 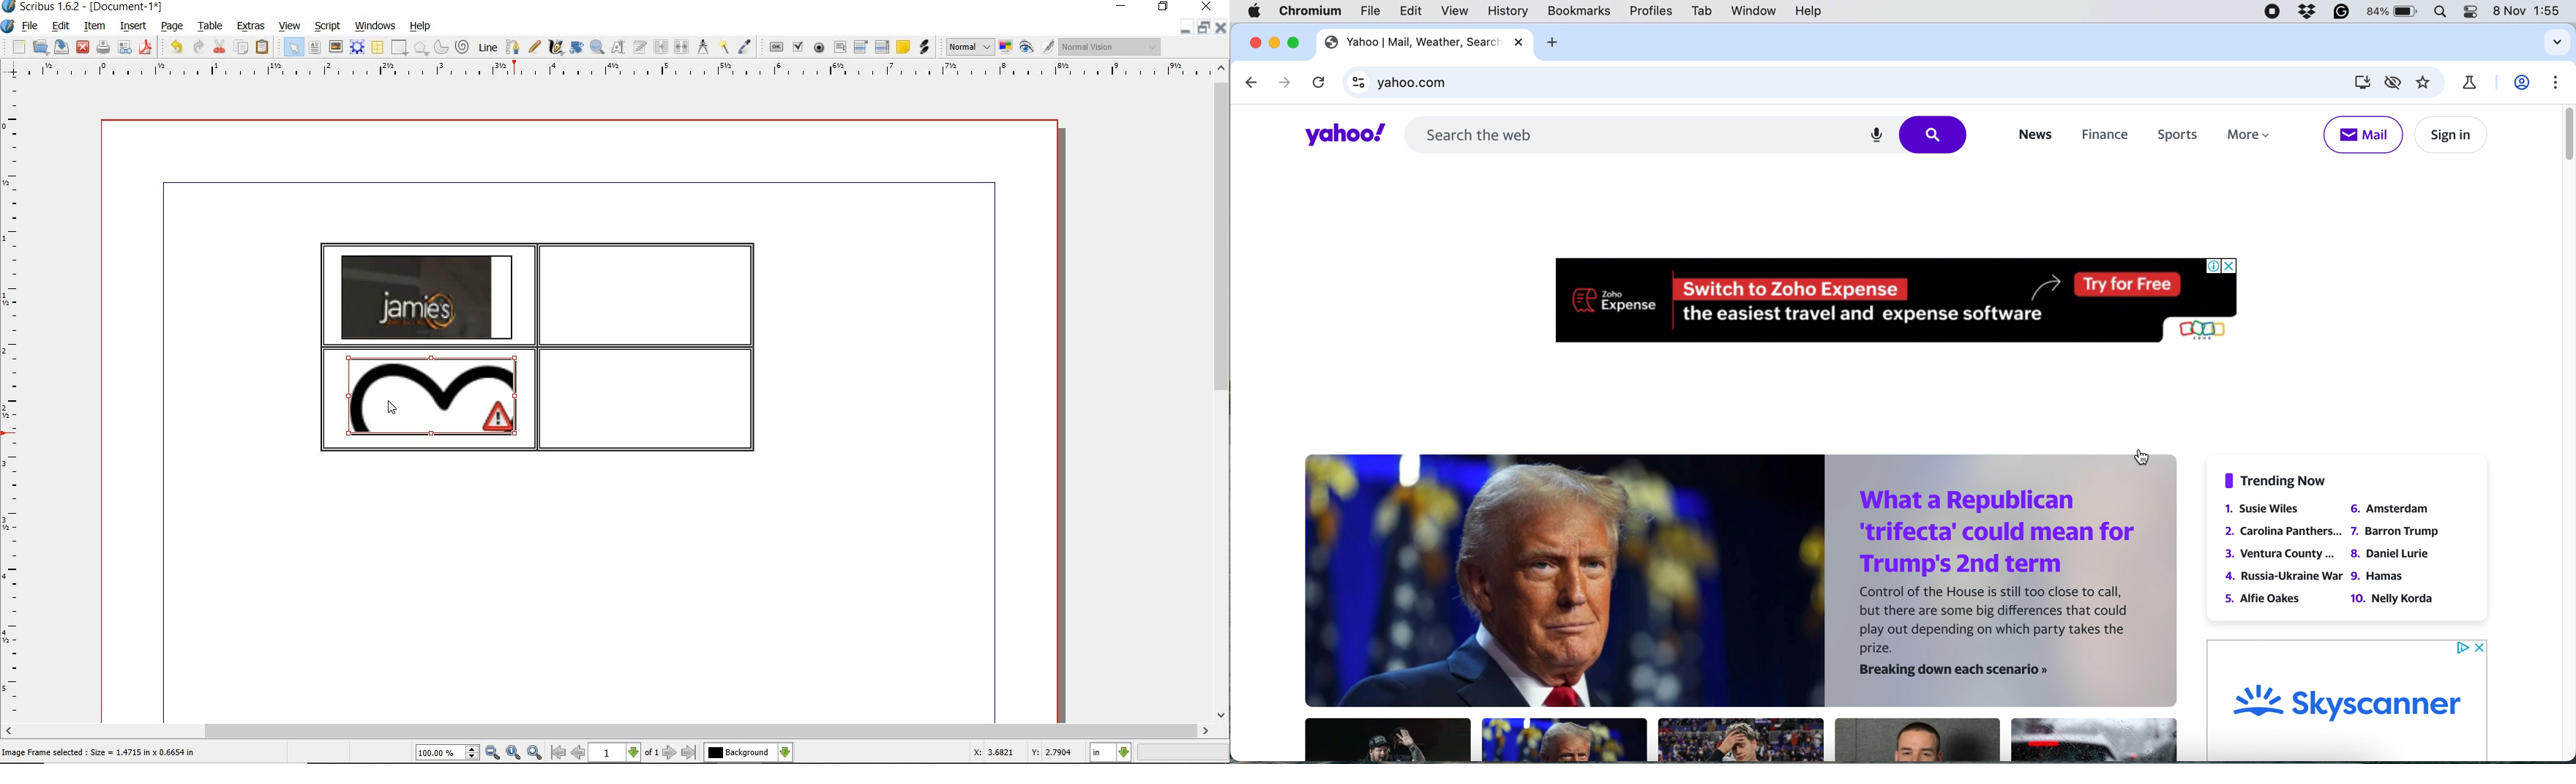 What do you see at coordinates (262, 47) in the screenshot?
I see `paste` at bounding box center [262, 47].